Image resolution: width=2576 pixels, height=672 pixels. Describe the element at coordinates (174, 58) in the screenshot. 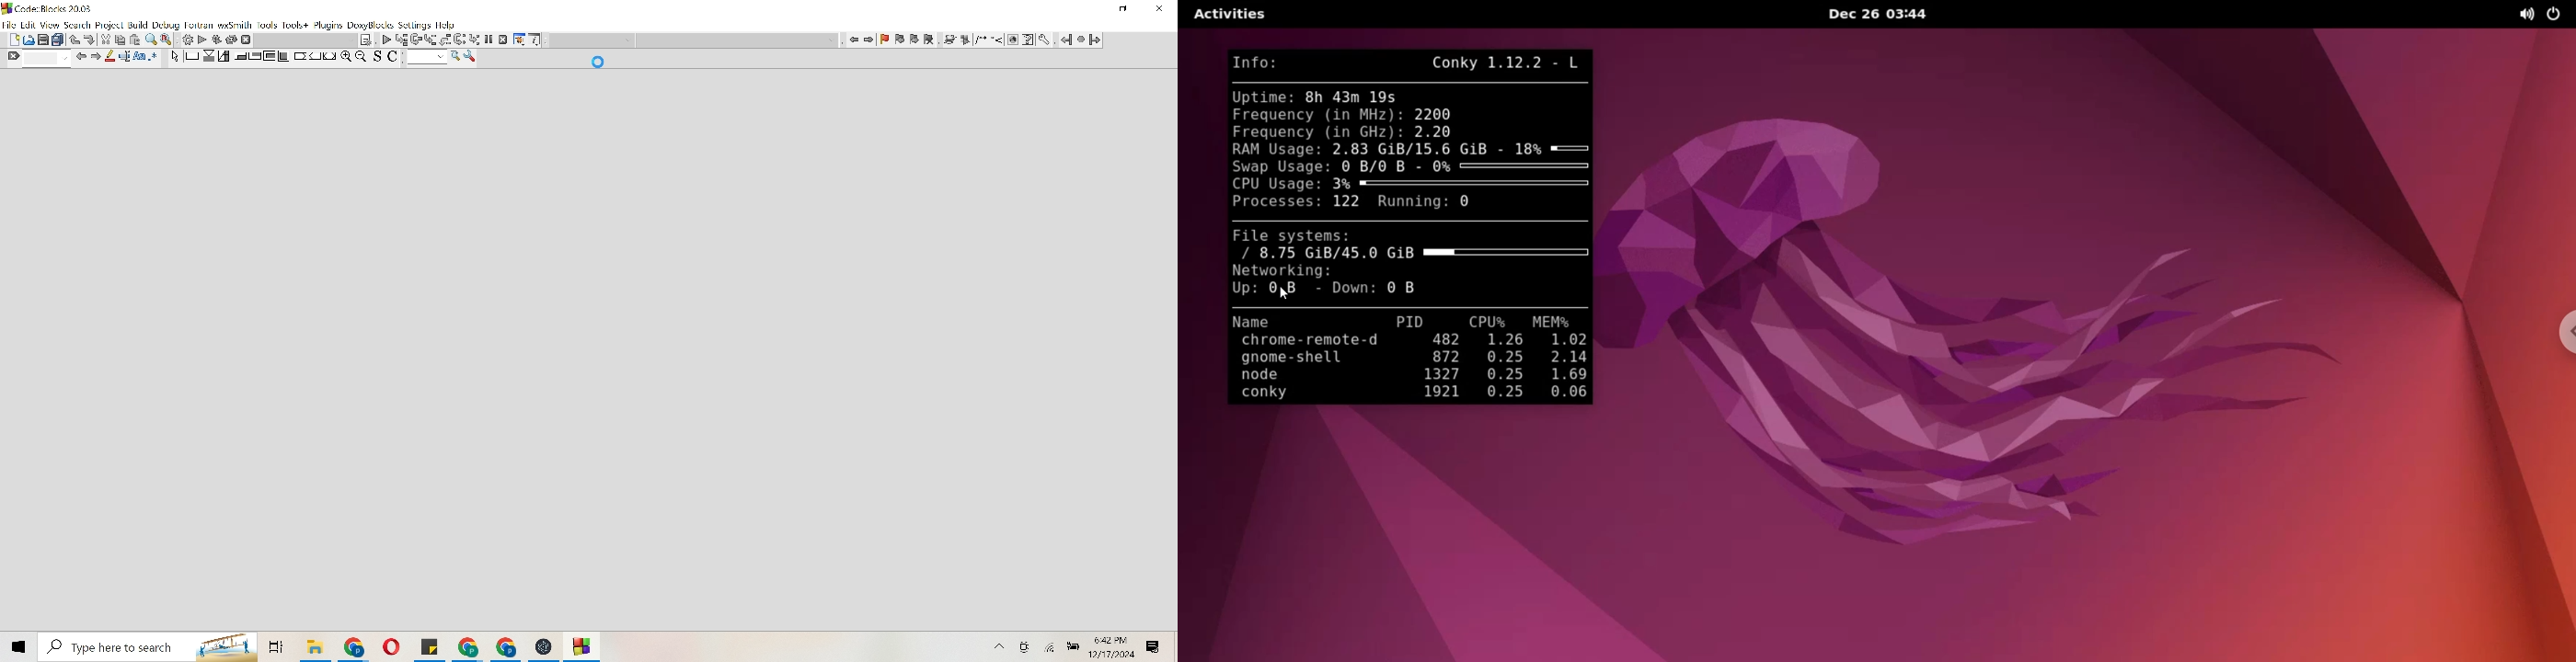

I see `Arrow` at that location.